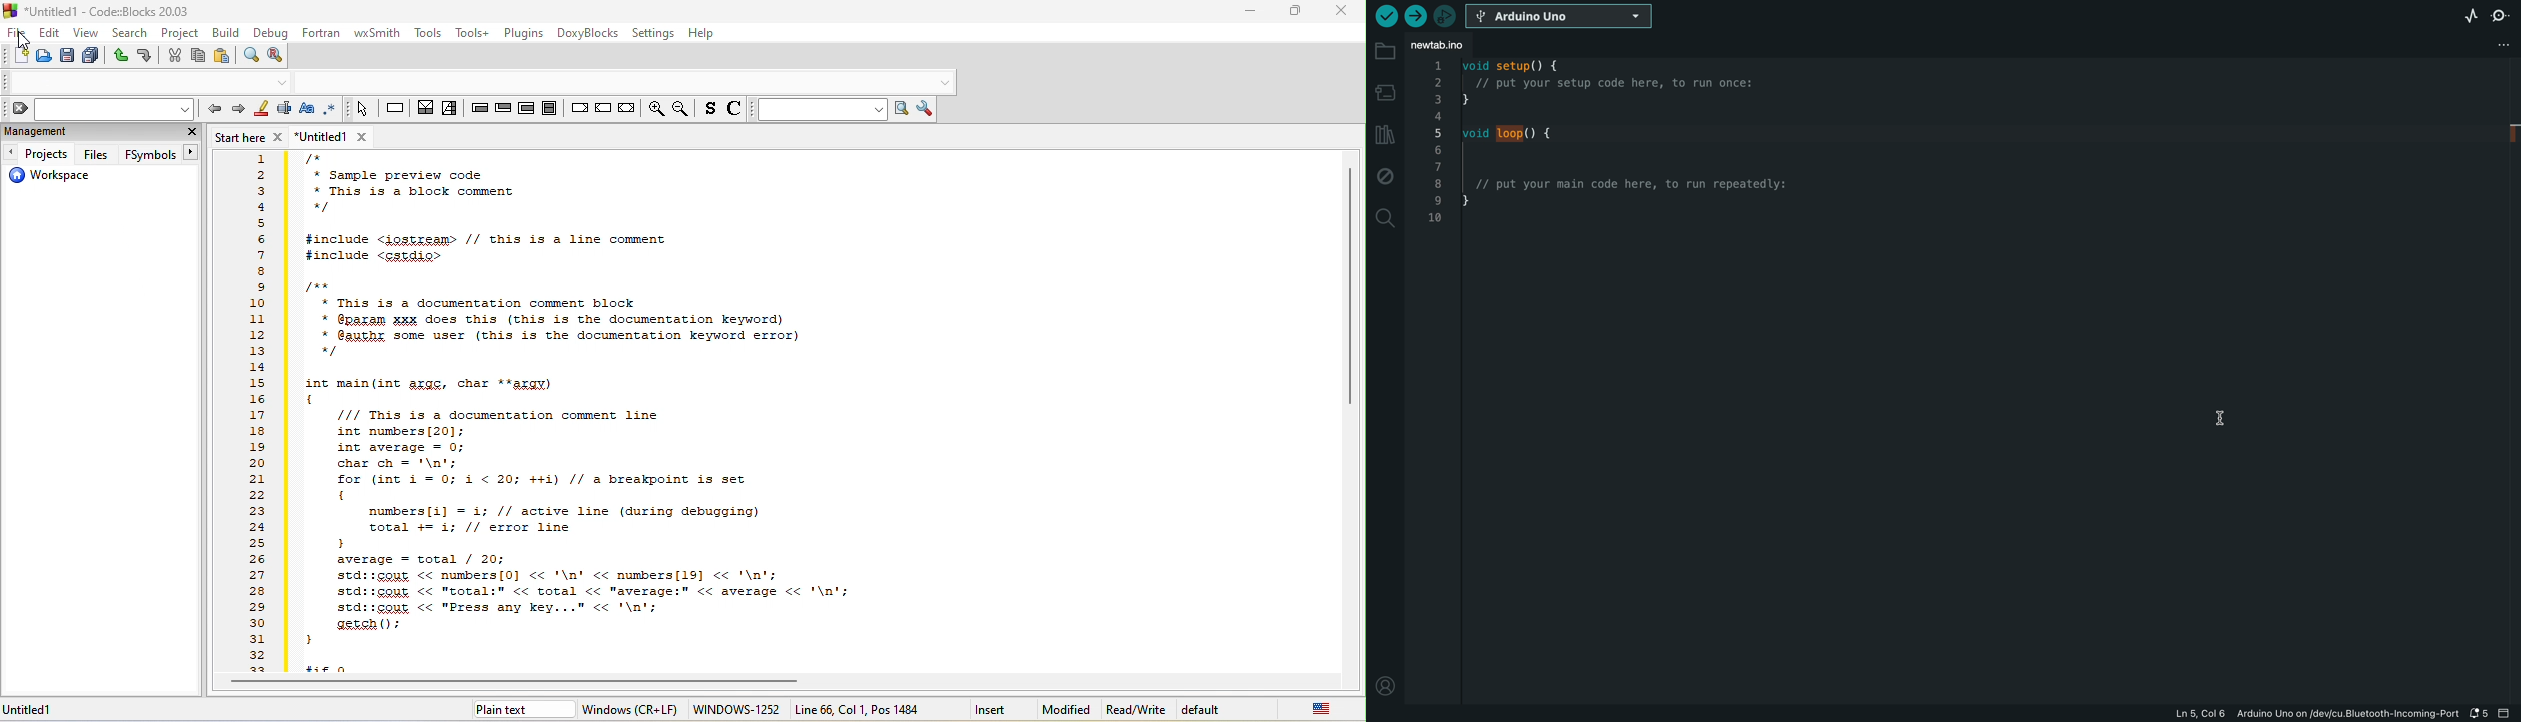 This screenshot has width=2548, height=728. Describe the element at coordinates (16, 33) in the screenshot. I see `file` at that location.